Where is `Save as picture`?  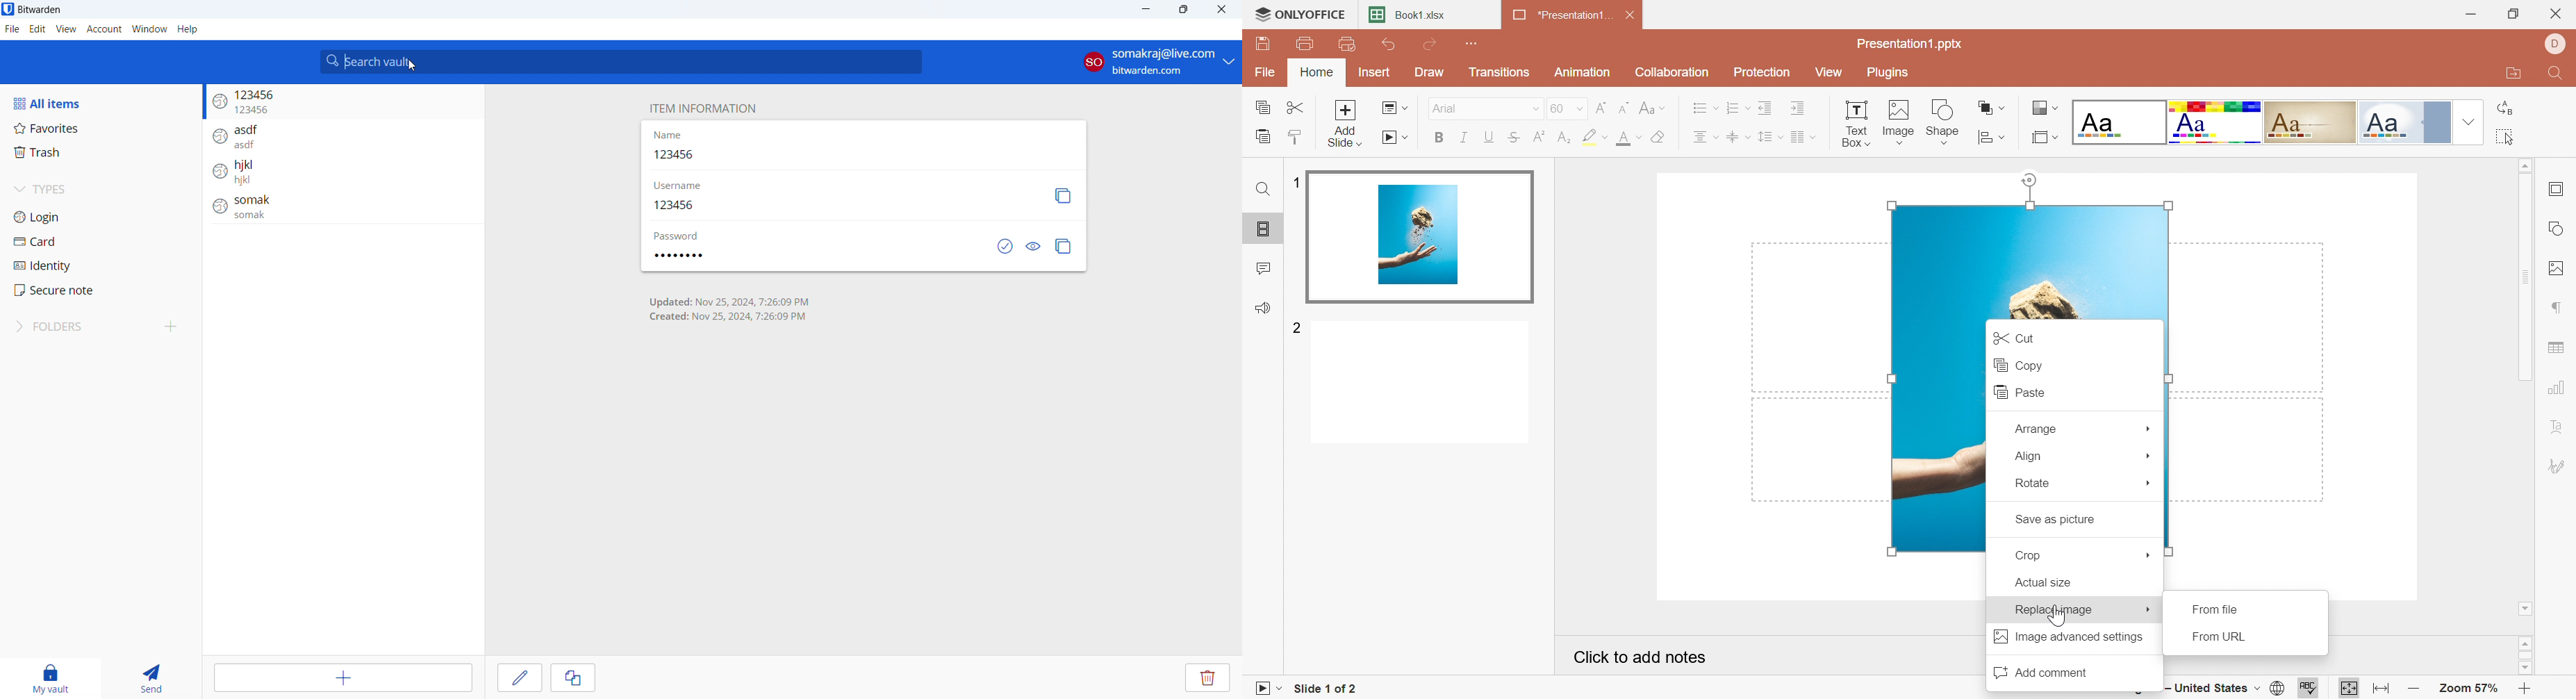
Save as picture is located at coordinates (2054, 520).